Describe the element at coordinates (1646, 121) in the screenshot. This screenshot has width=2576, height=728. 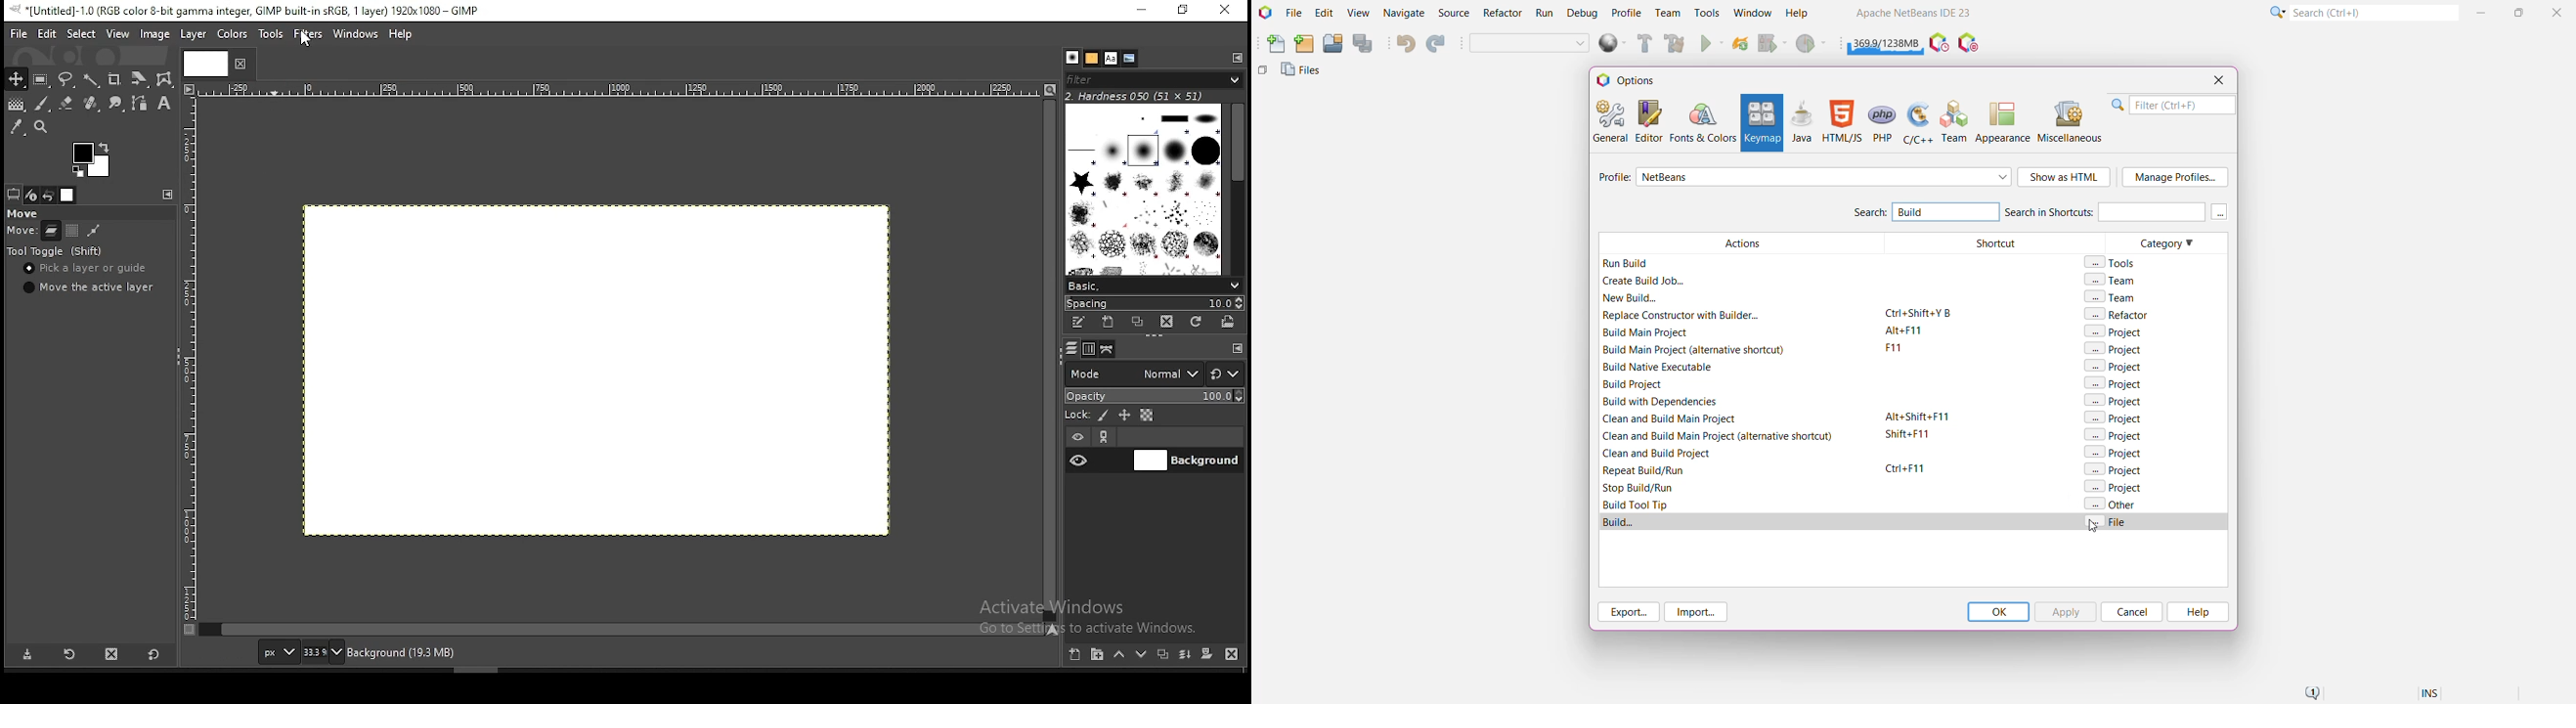
I see `Editor` at that location.